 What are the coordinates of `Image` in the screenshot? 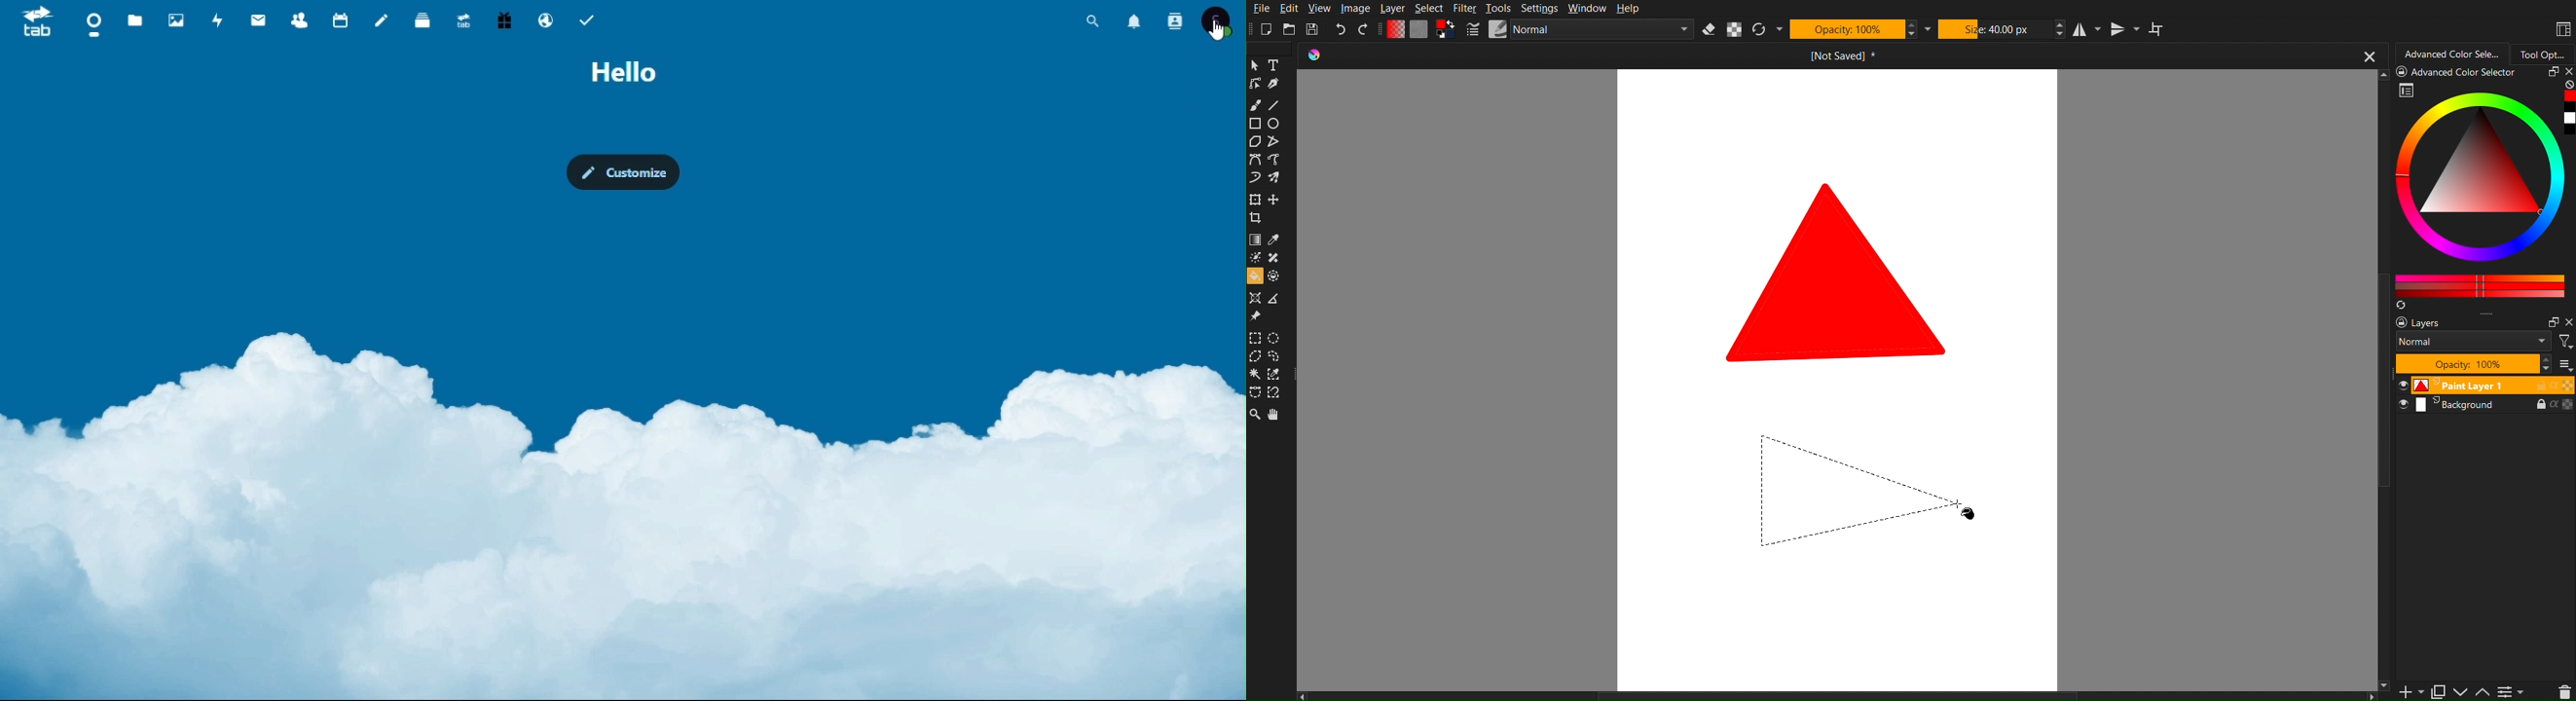 It's located at (1356, 7).